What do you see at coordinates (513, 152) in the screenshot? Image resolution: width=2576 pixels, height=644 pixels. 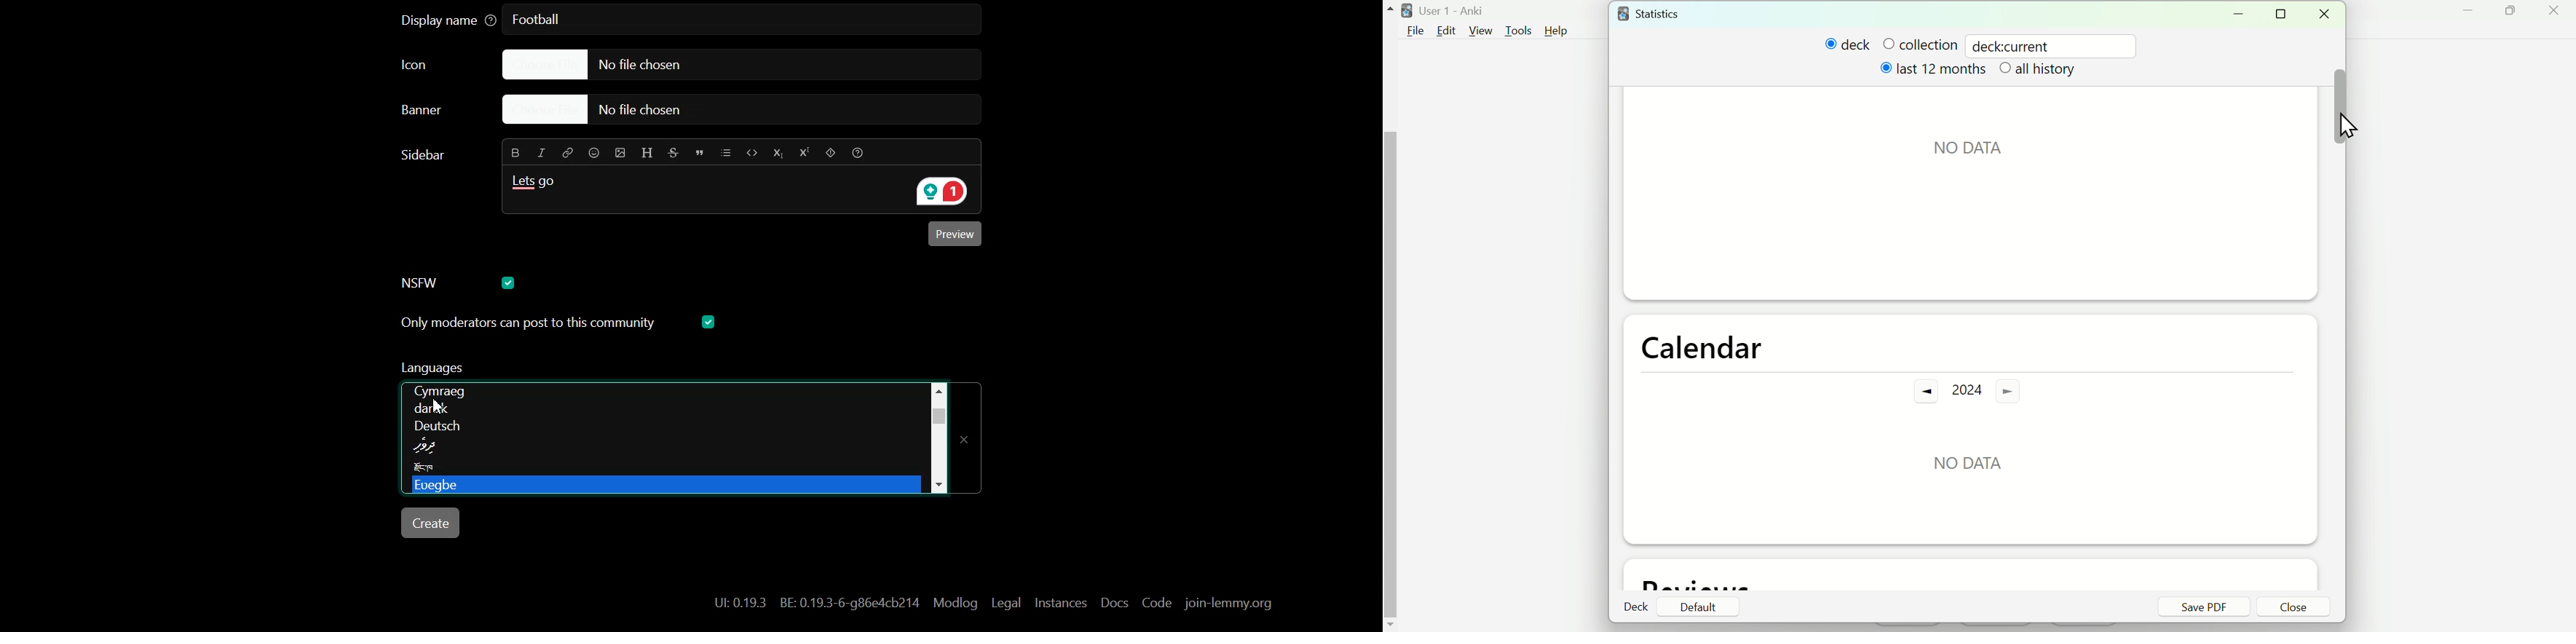 I see `Bold` at bounding box center [513, 152].